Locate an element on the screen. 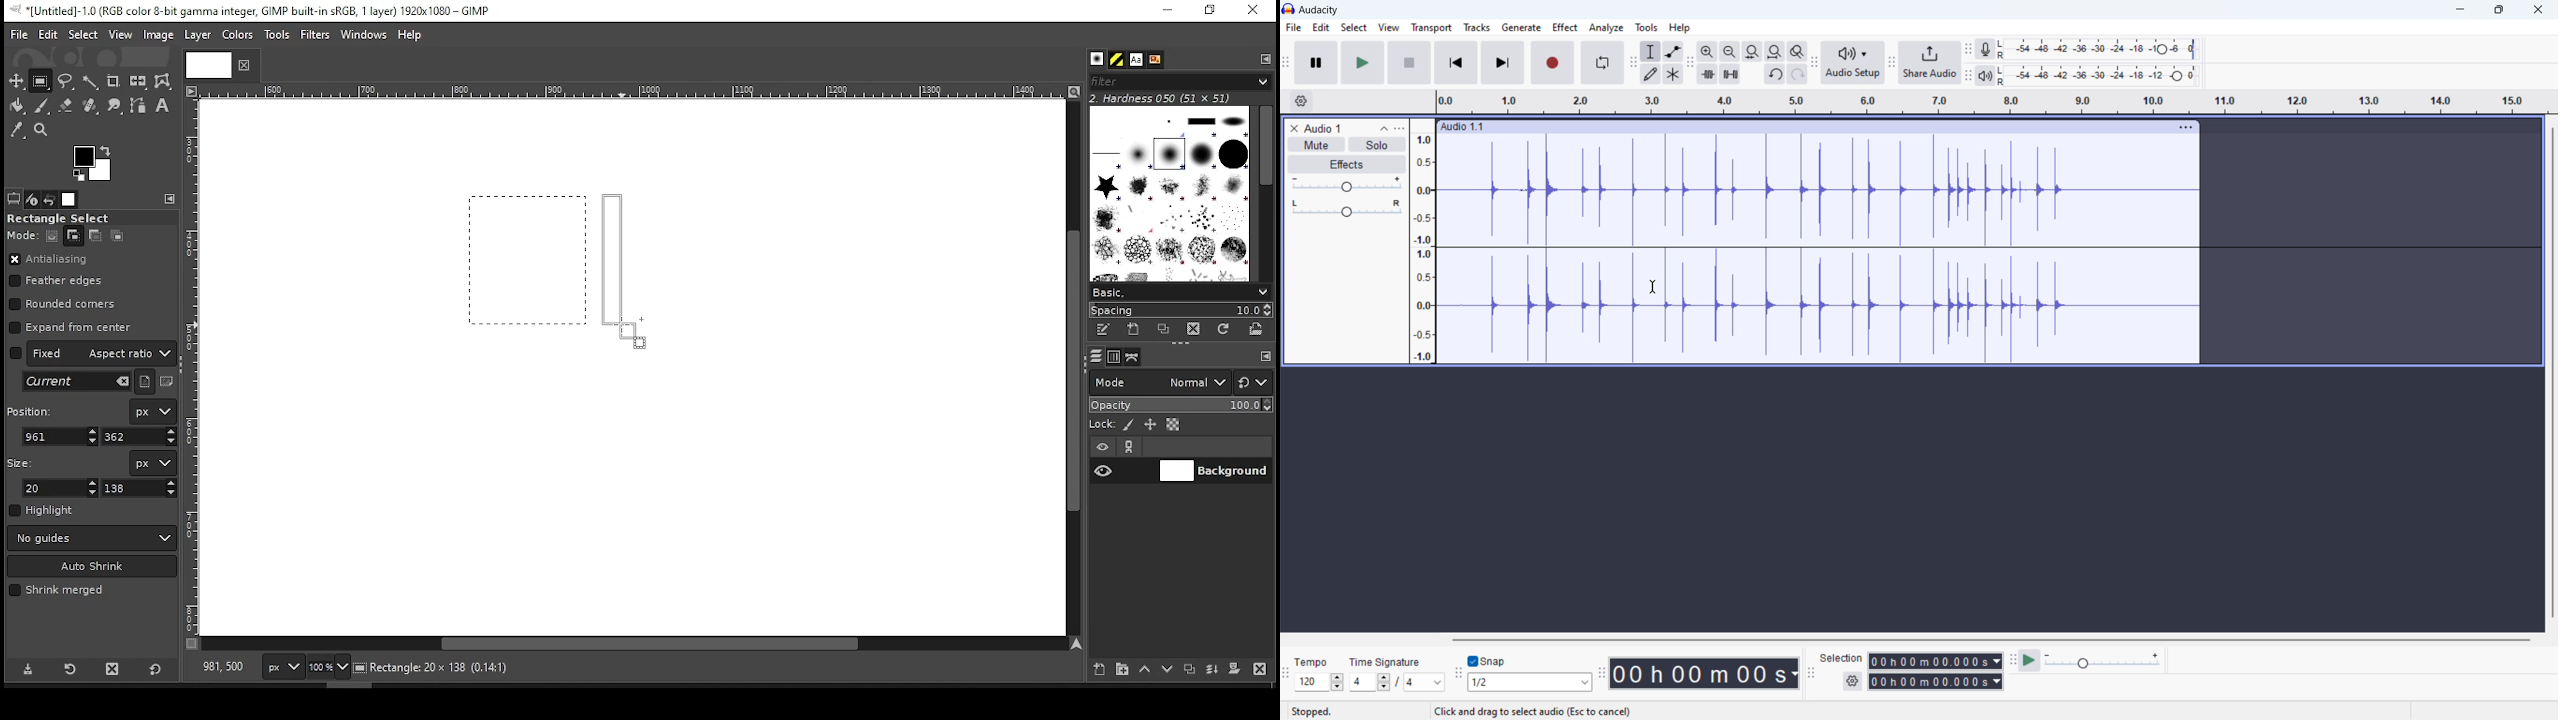  time toolbar is located at coordinates (1602, 675).